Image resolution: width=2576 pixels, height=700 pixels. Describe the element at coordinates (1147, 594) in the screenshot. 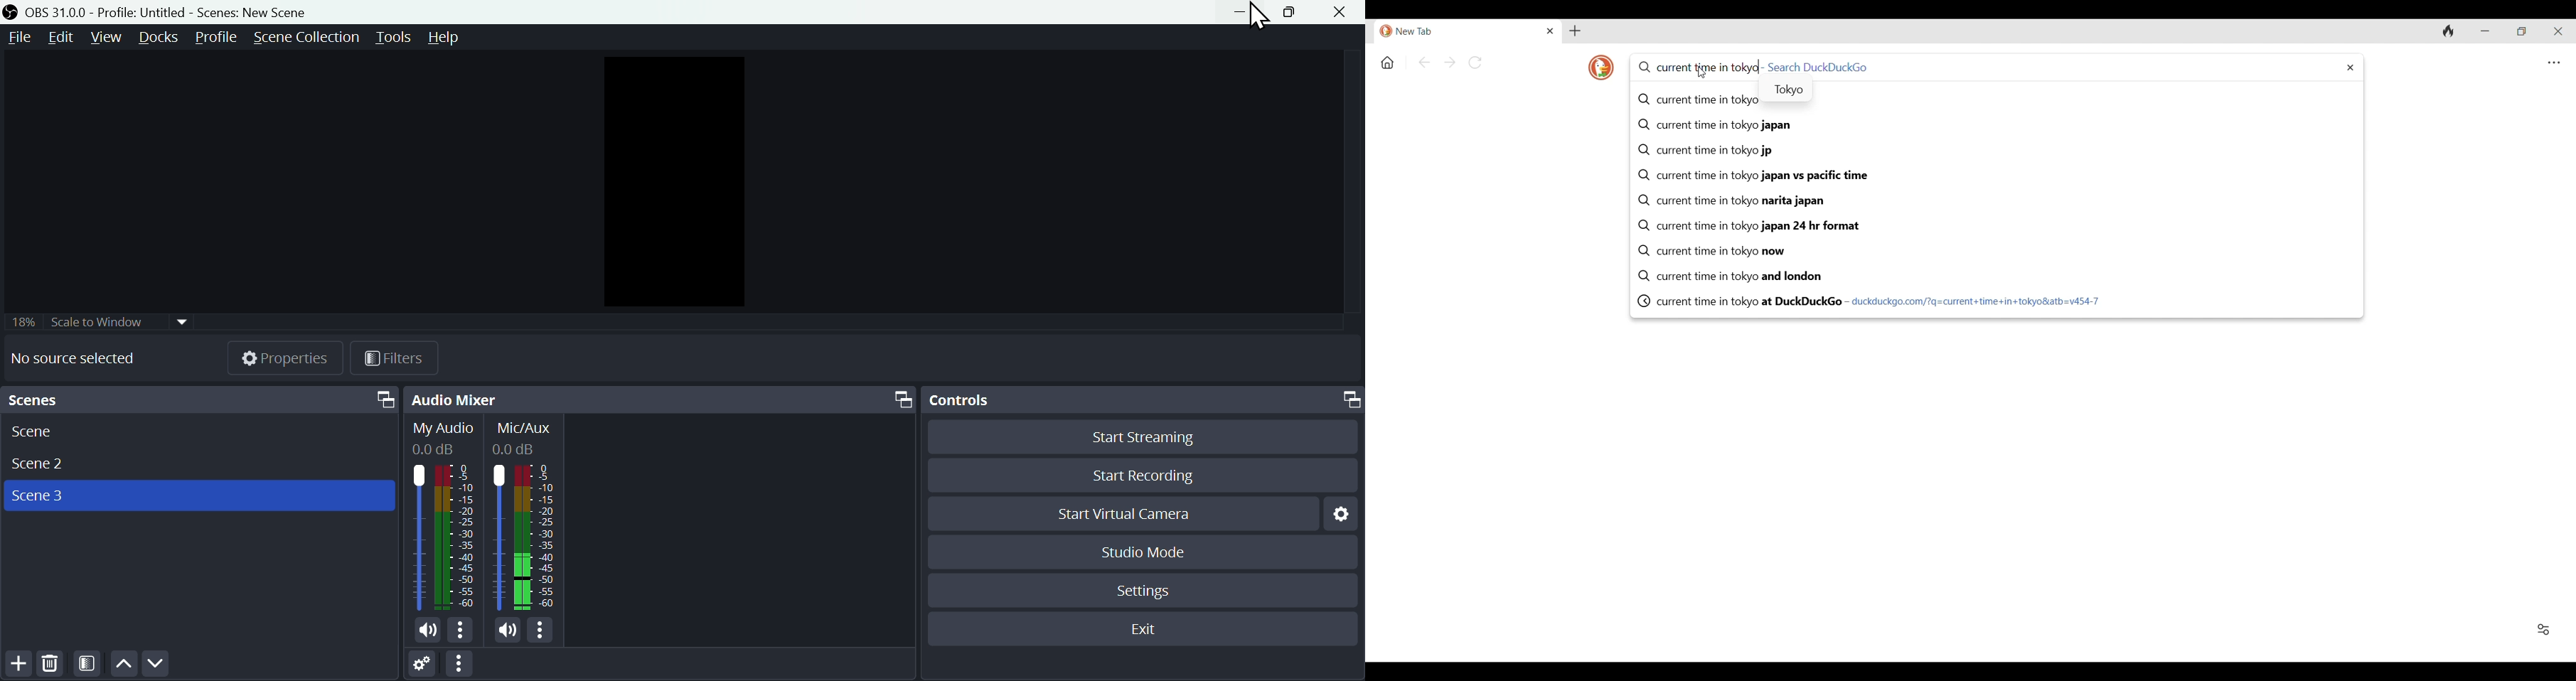

I see `Settings` at that location.